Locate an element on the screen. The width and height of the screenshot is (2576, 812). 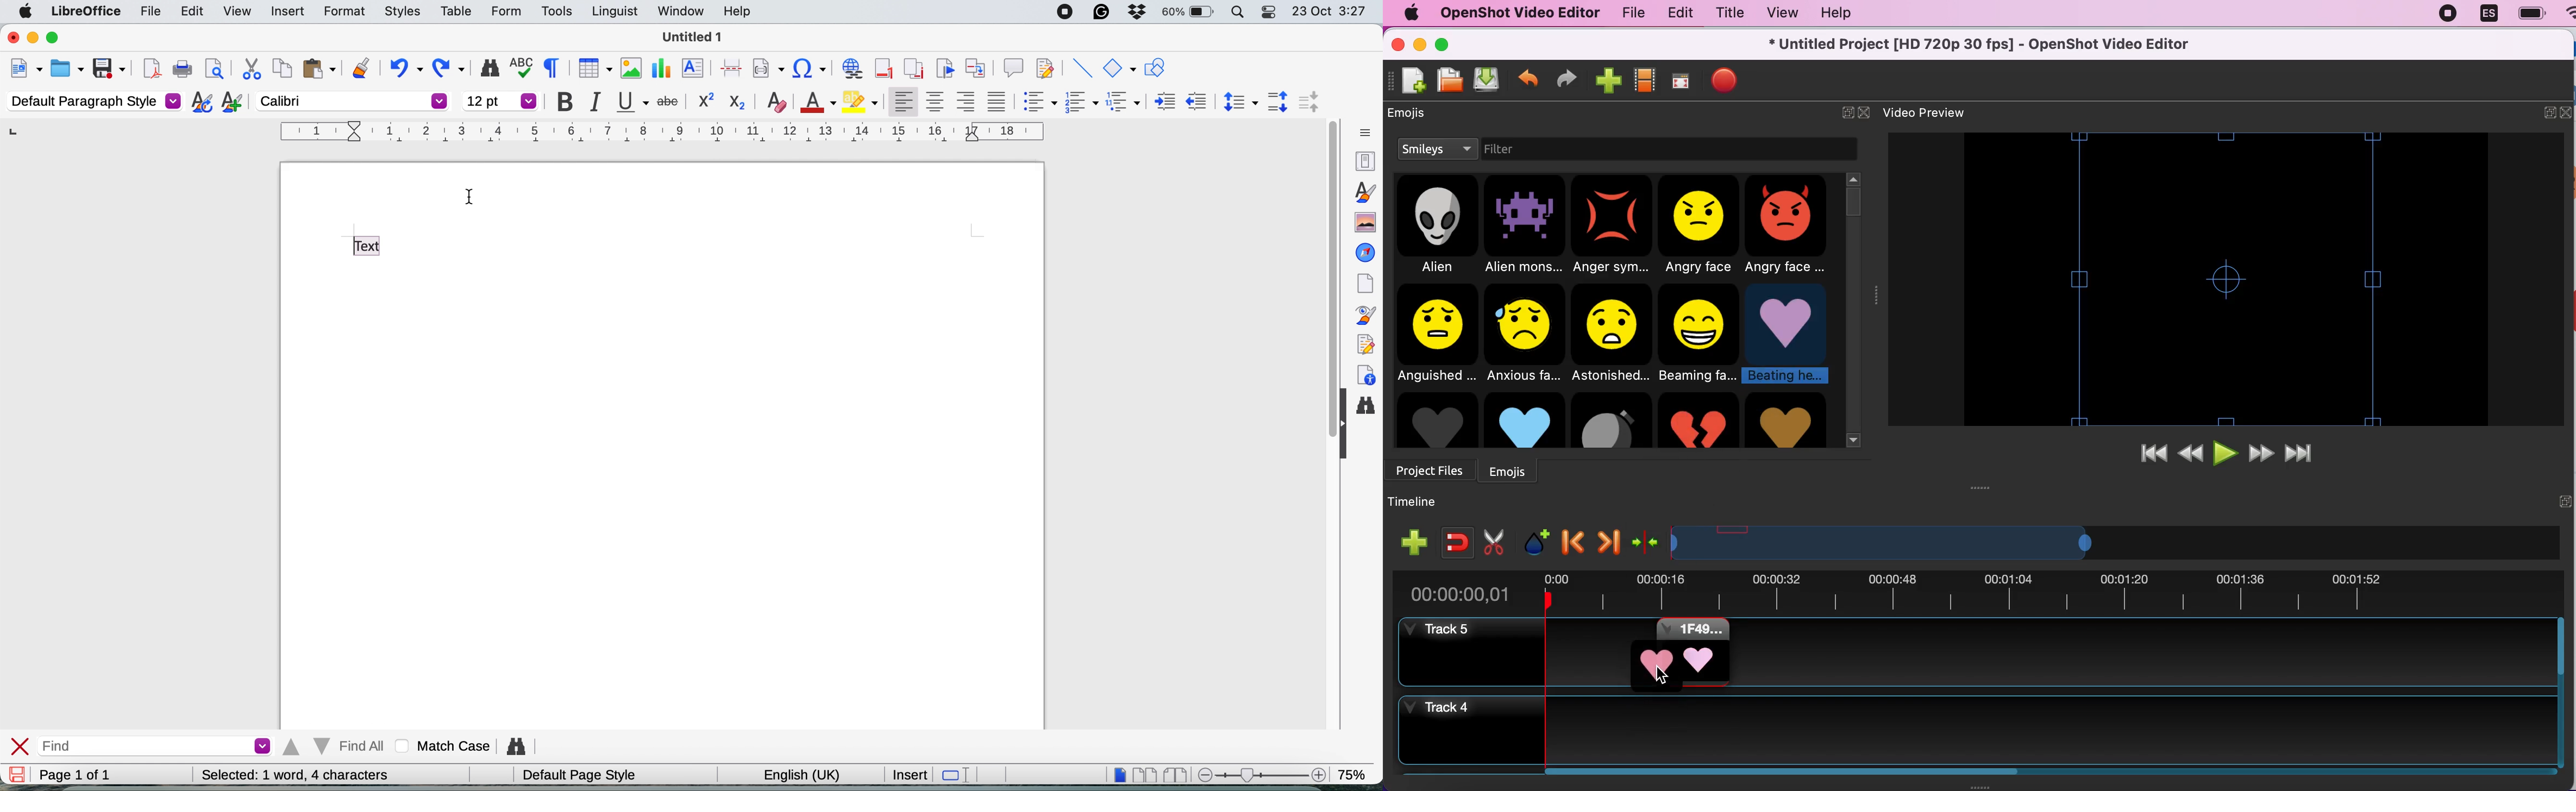
bold is located at coordinates (561, 100).